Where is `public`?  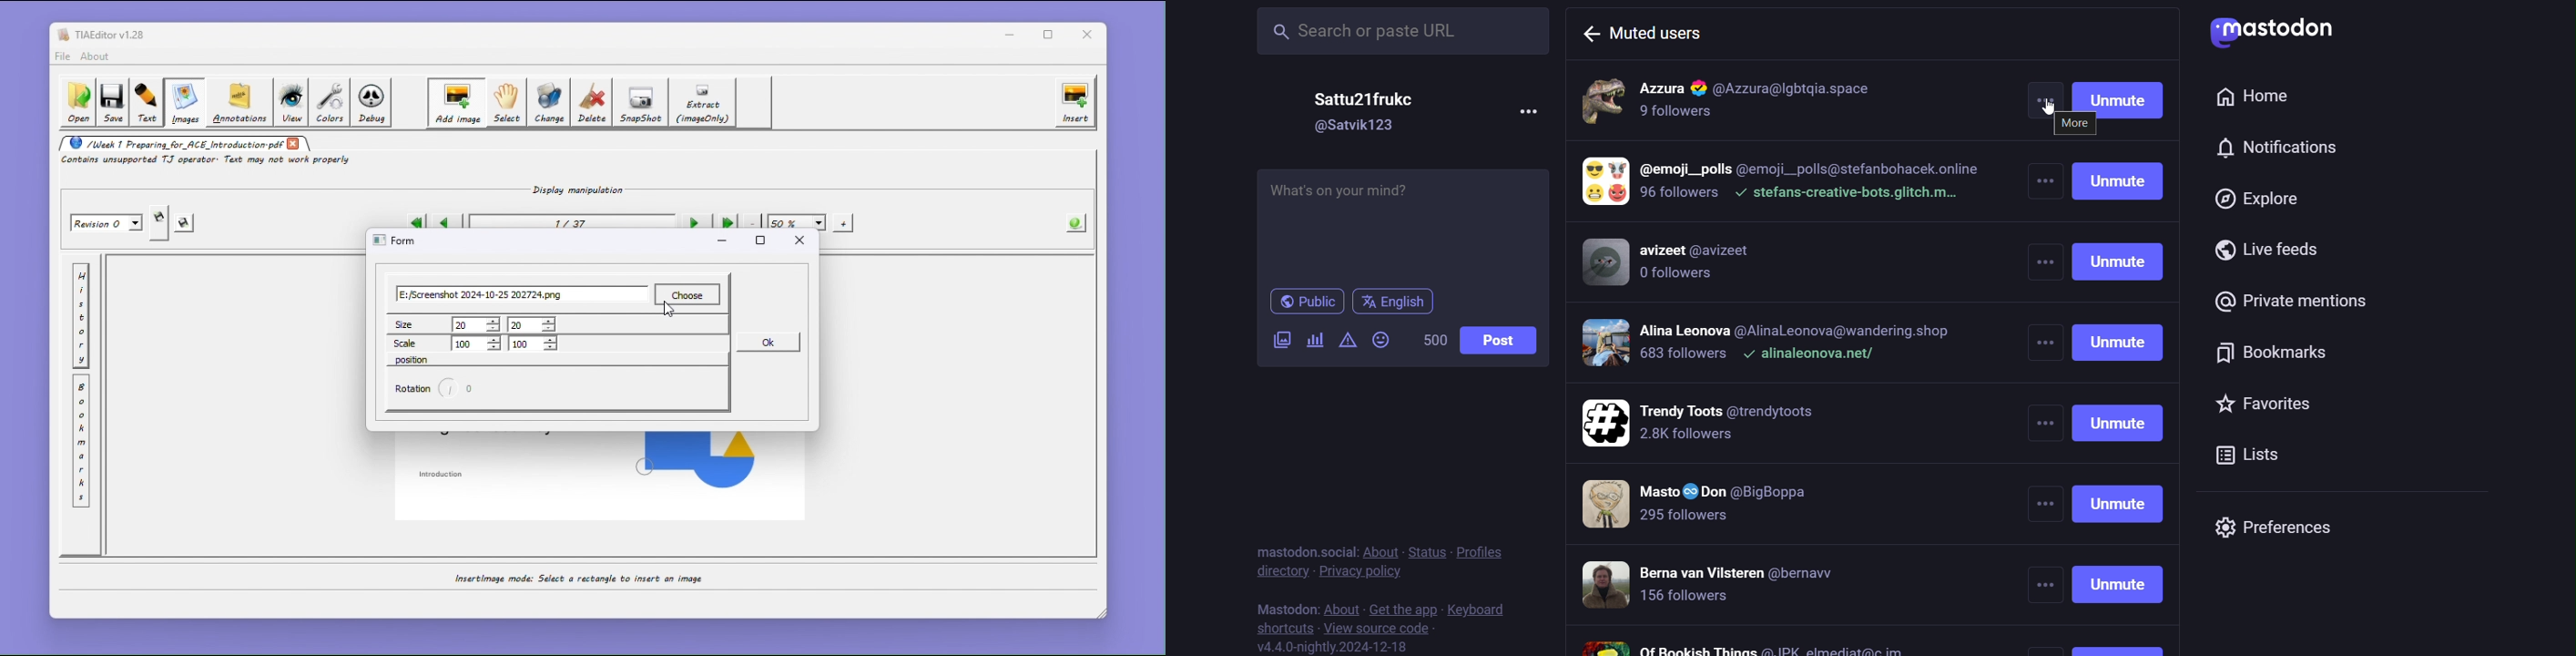
public is located at coordinates (1304, 301).